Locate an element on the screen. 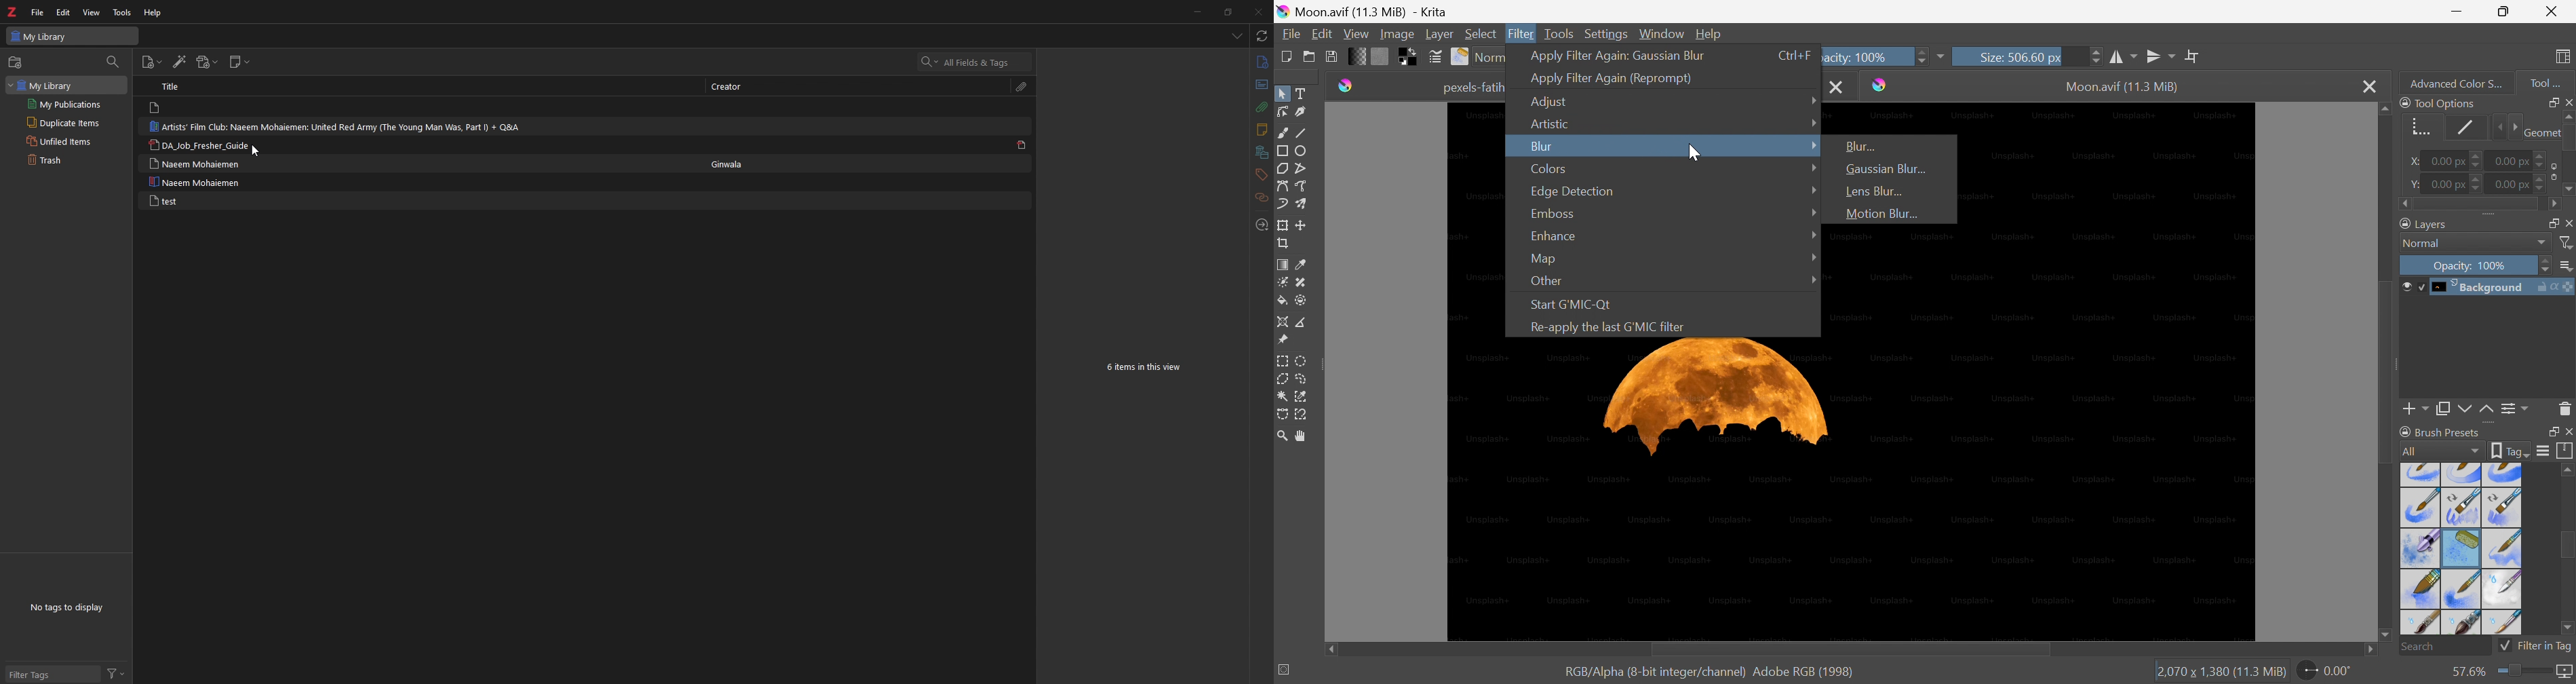  Polyline tool is located at coordinates (1303, 168).